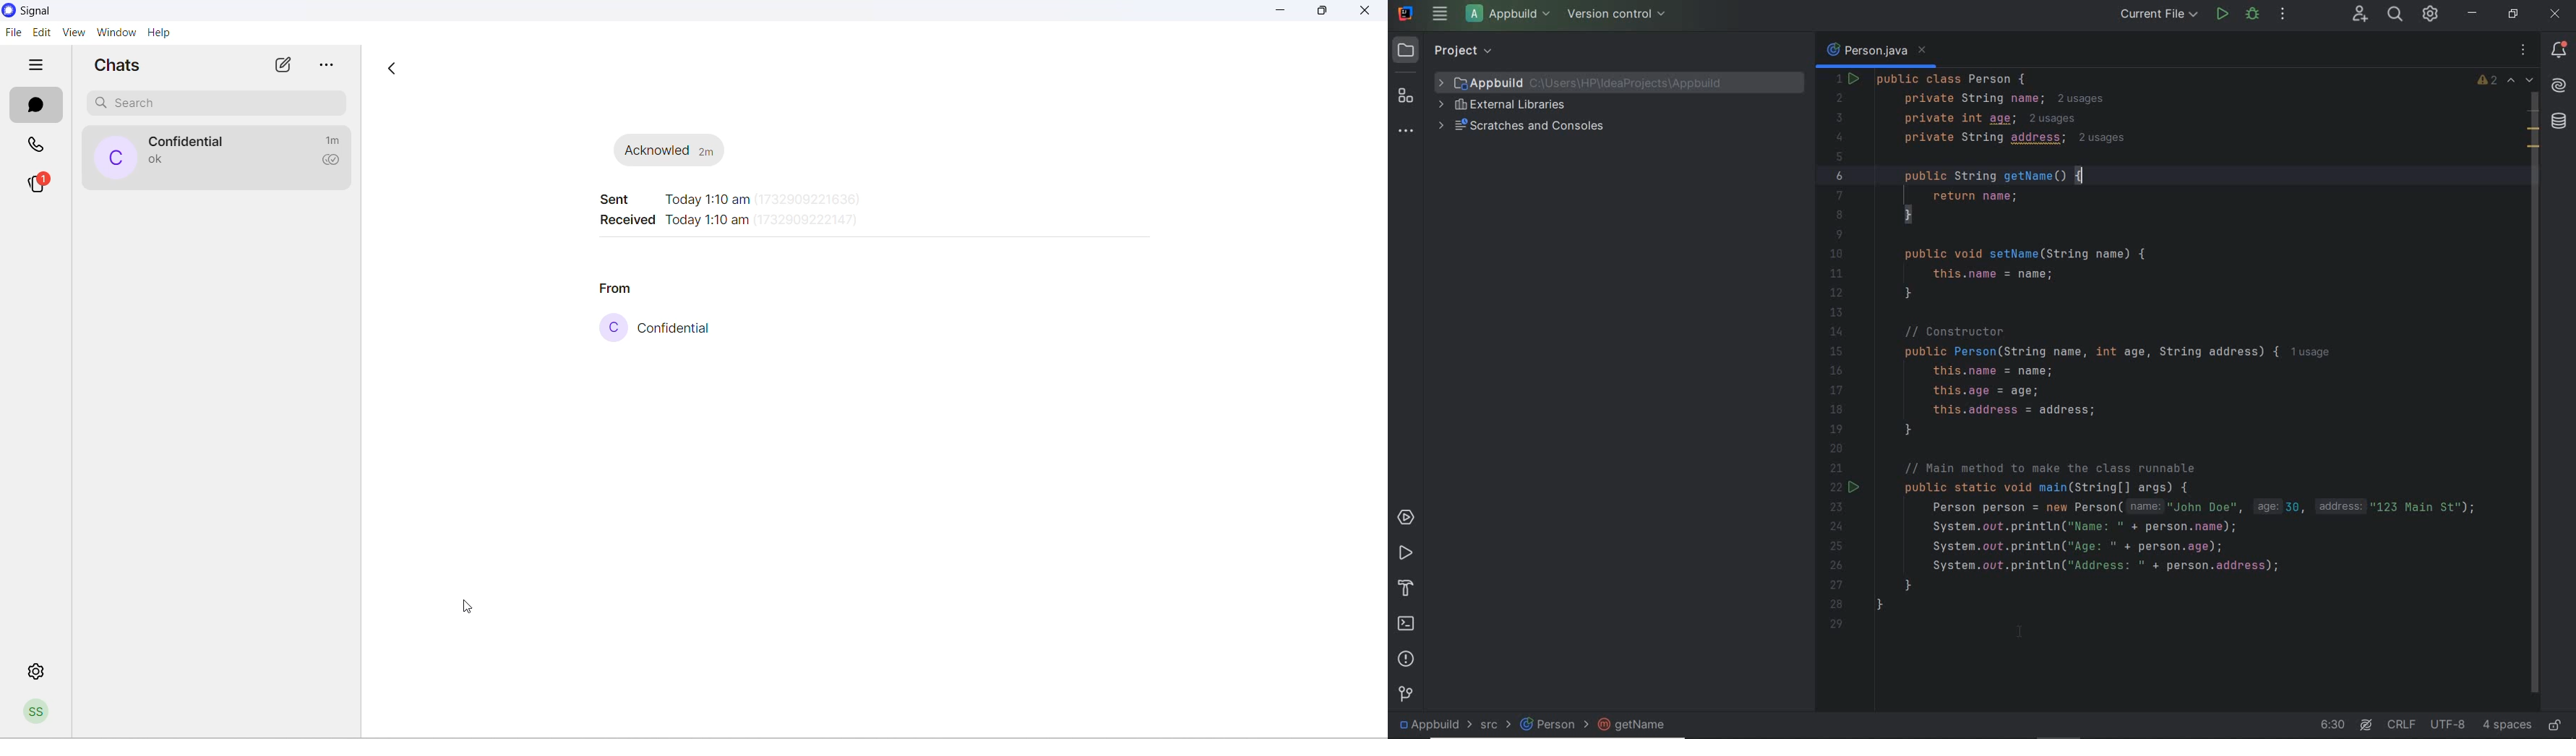  I want to click on sent time, so click(718, 198).